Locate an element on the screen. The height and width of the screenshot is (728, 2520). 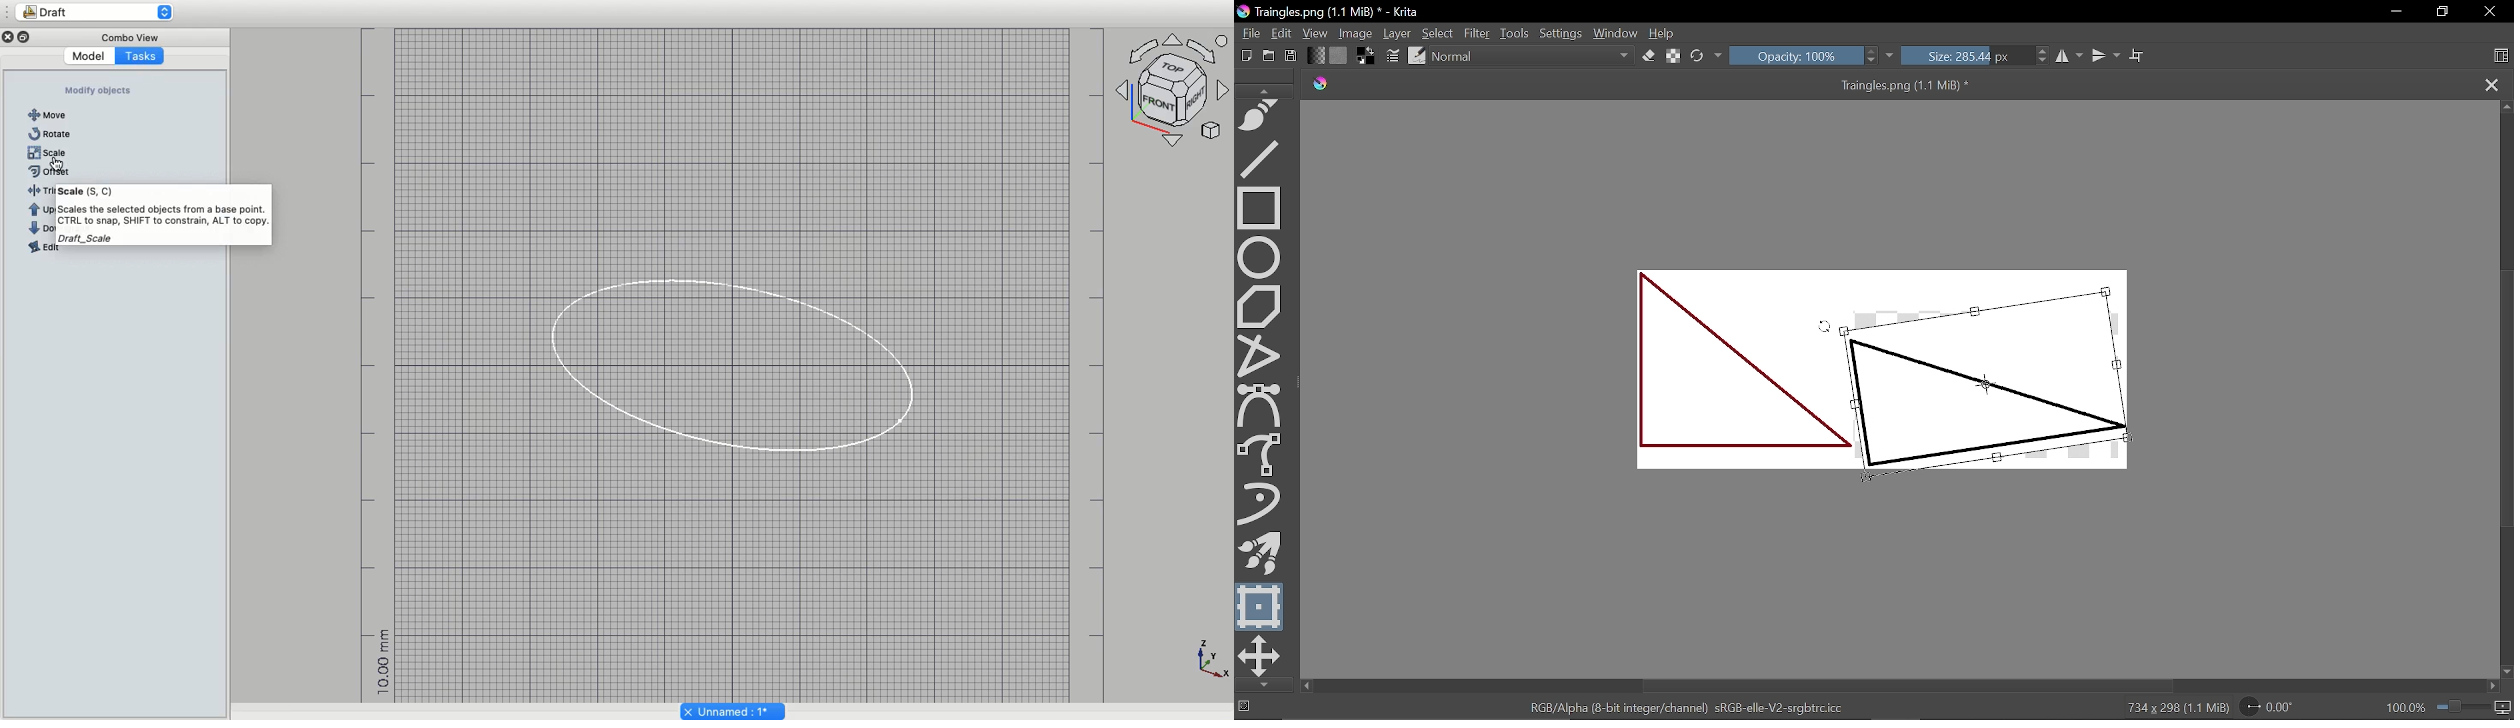
Tasks is located at coordinates (141, 56).